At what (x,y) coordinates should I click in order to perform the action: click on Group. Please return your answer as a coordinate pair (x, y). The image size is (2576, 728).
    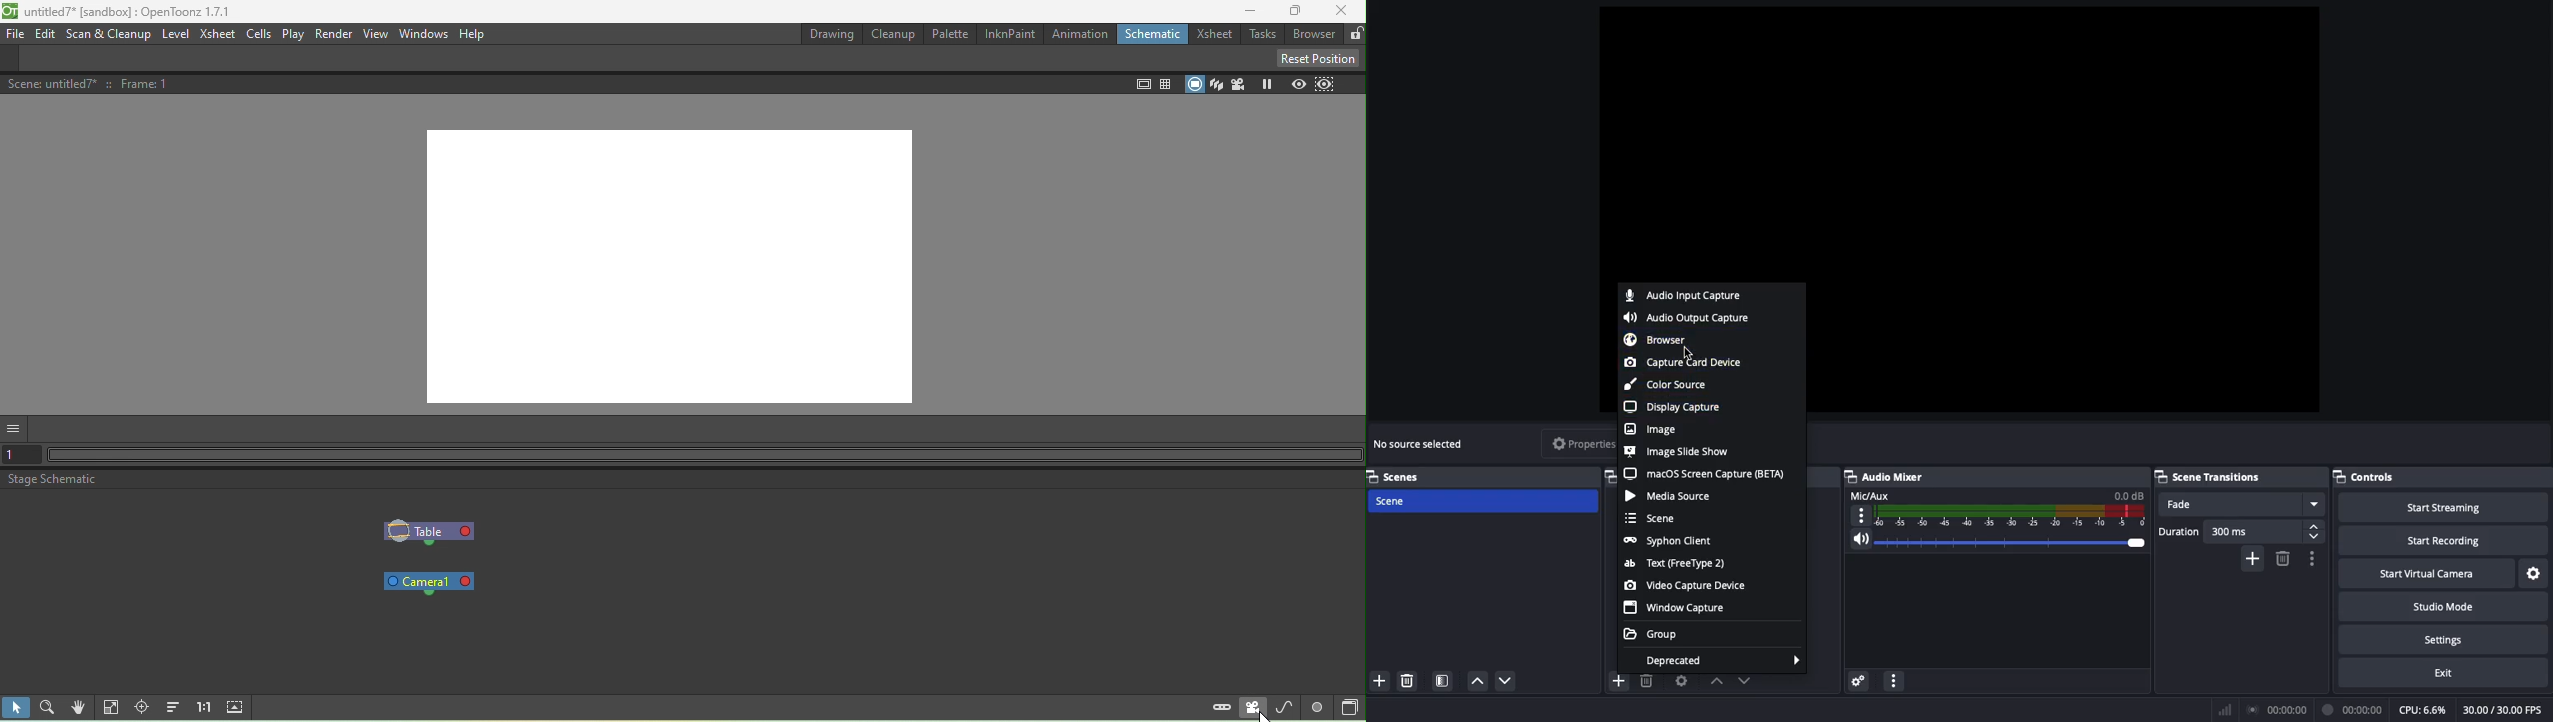
    Looking at the image, I should click on (1661, 635).